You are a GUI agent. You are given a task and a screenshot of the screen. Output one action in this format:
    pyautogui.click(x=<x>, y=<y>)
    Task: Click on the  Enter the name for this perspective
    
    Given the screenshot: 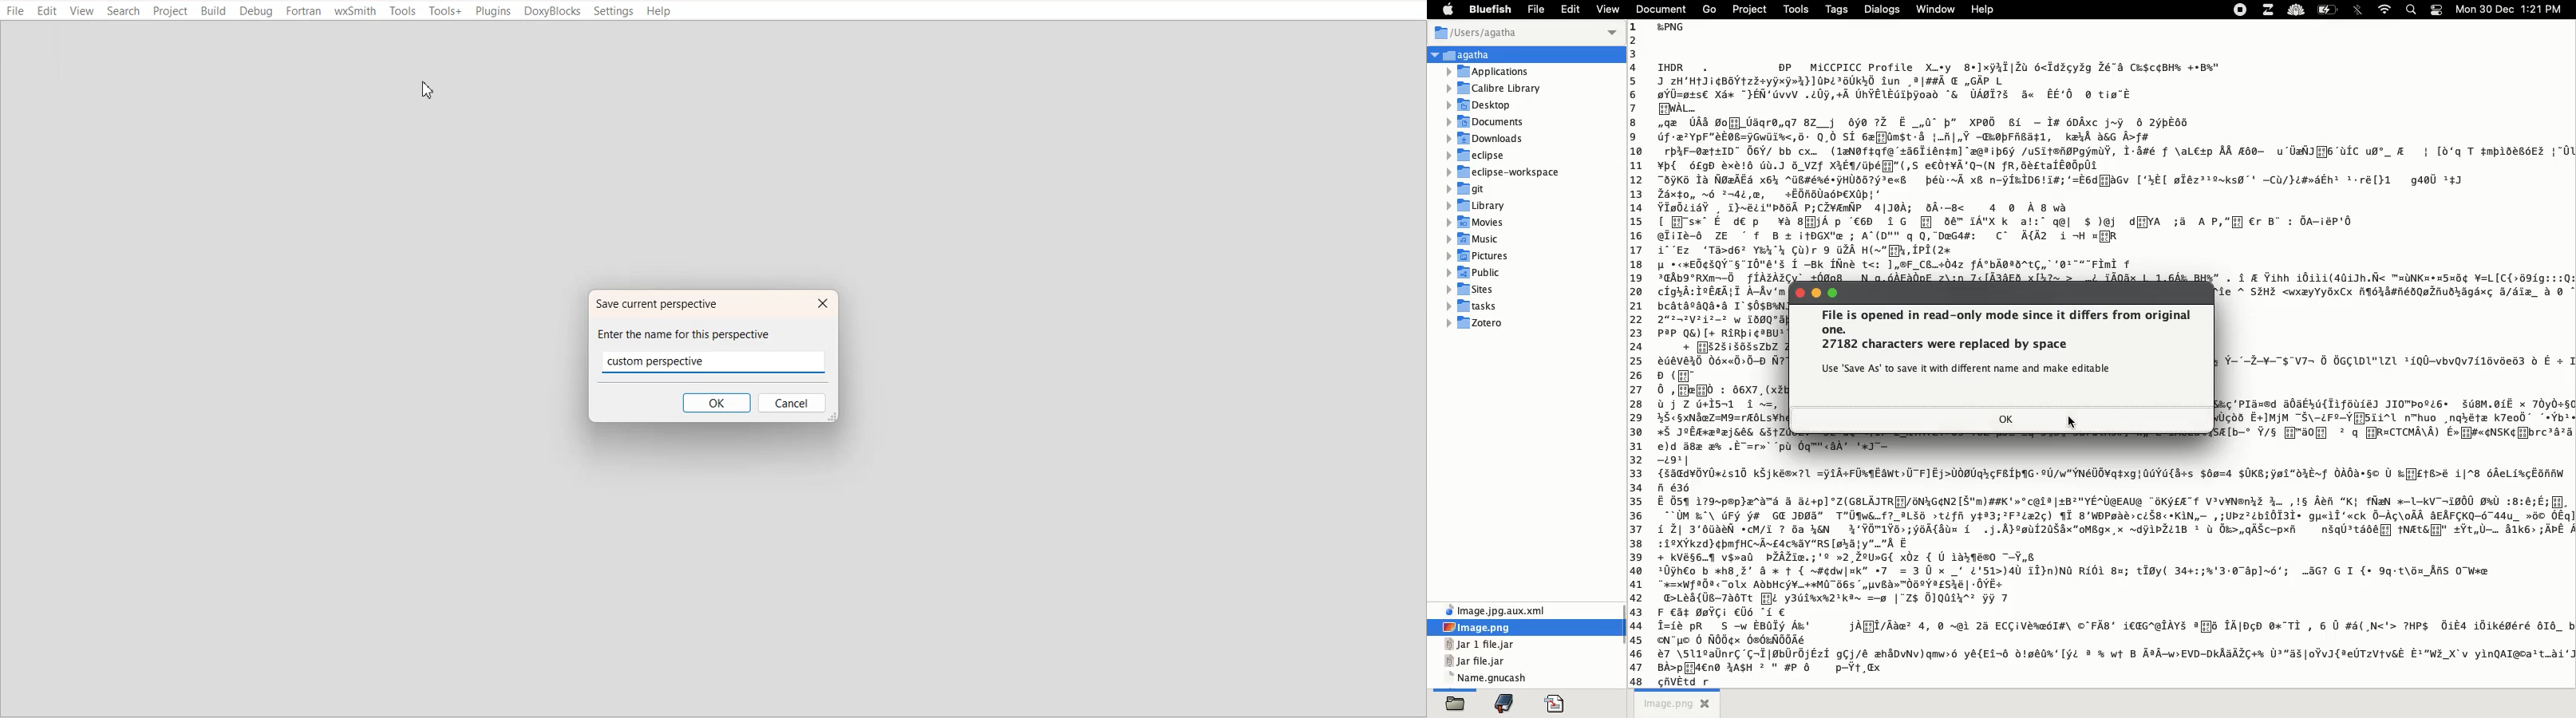 What is the action you would take?
    pyautogui.click(x=698, y=334)
    